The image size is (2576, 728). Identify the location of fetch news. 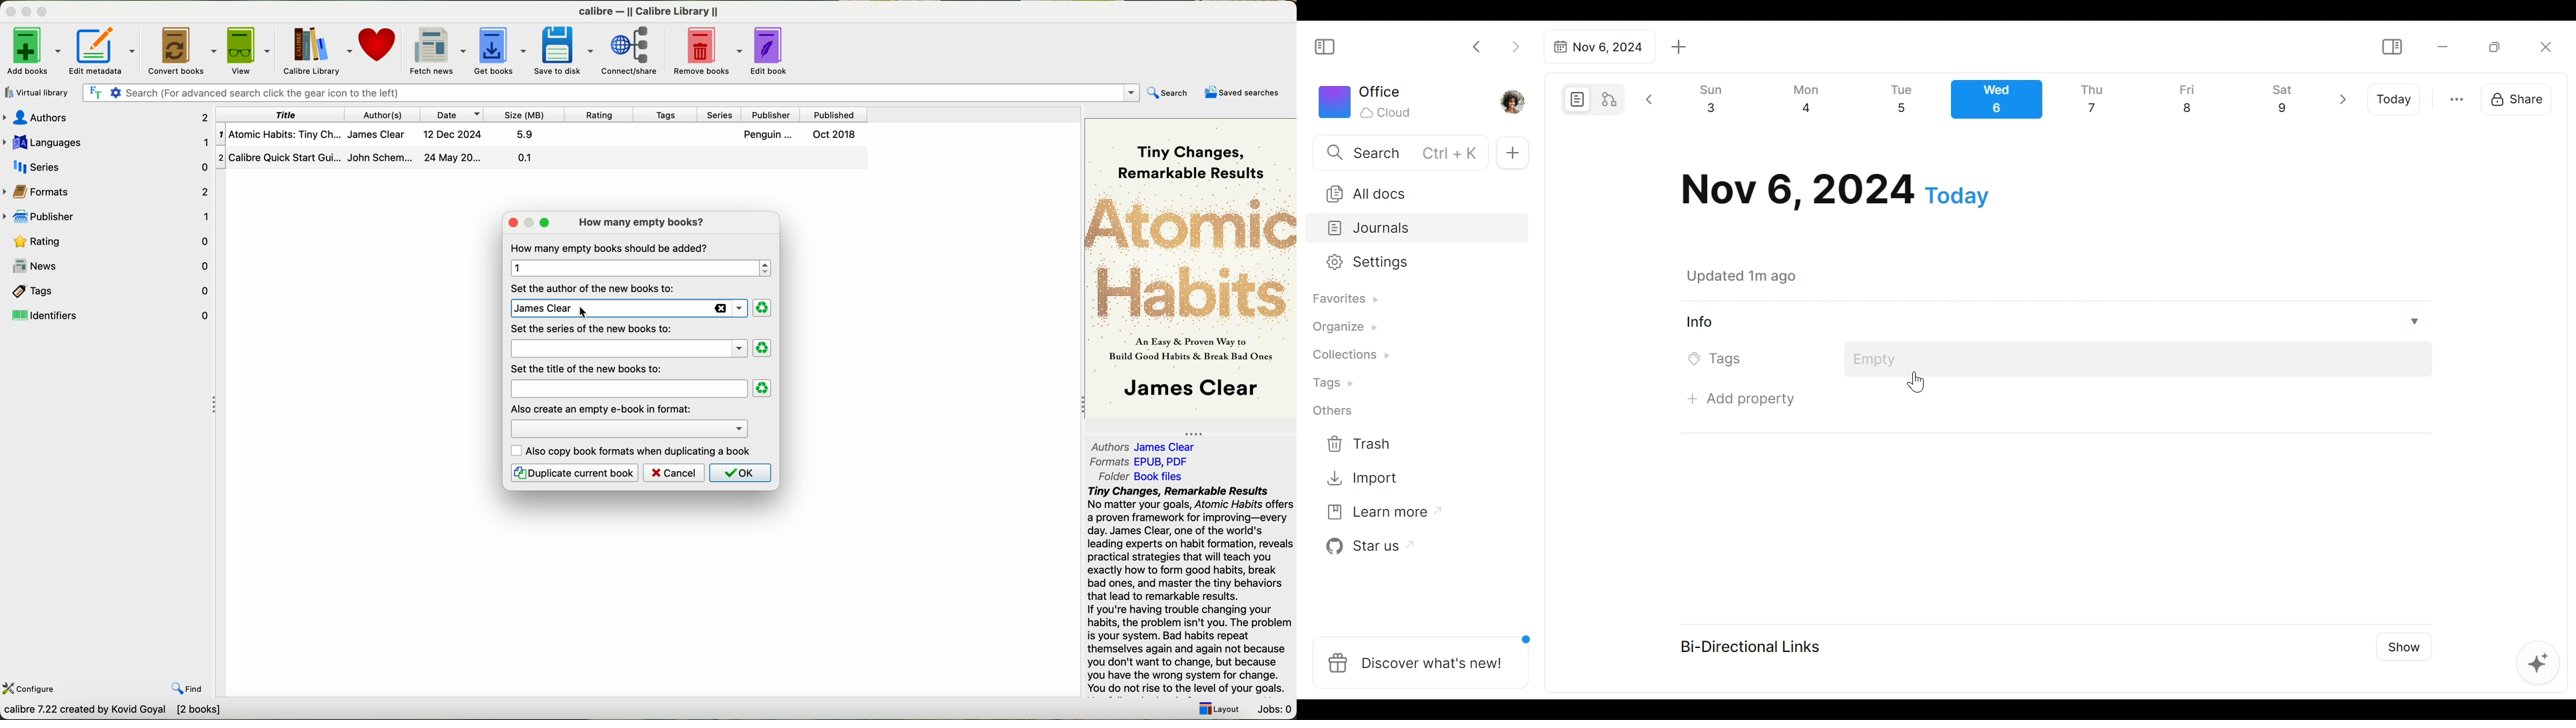
(434, 50).